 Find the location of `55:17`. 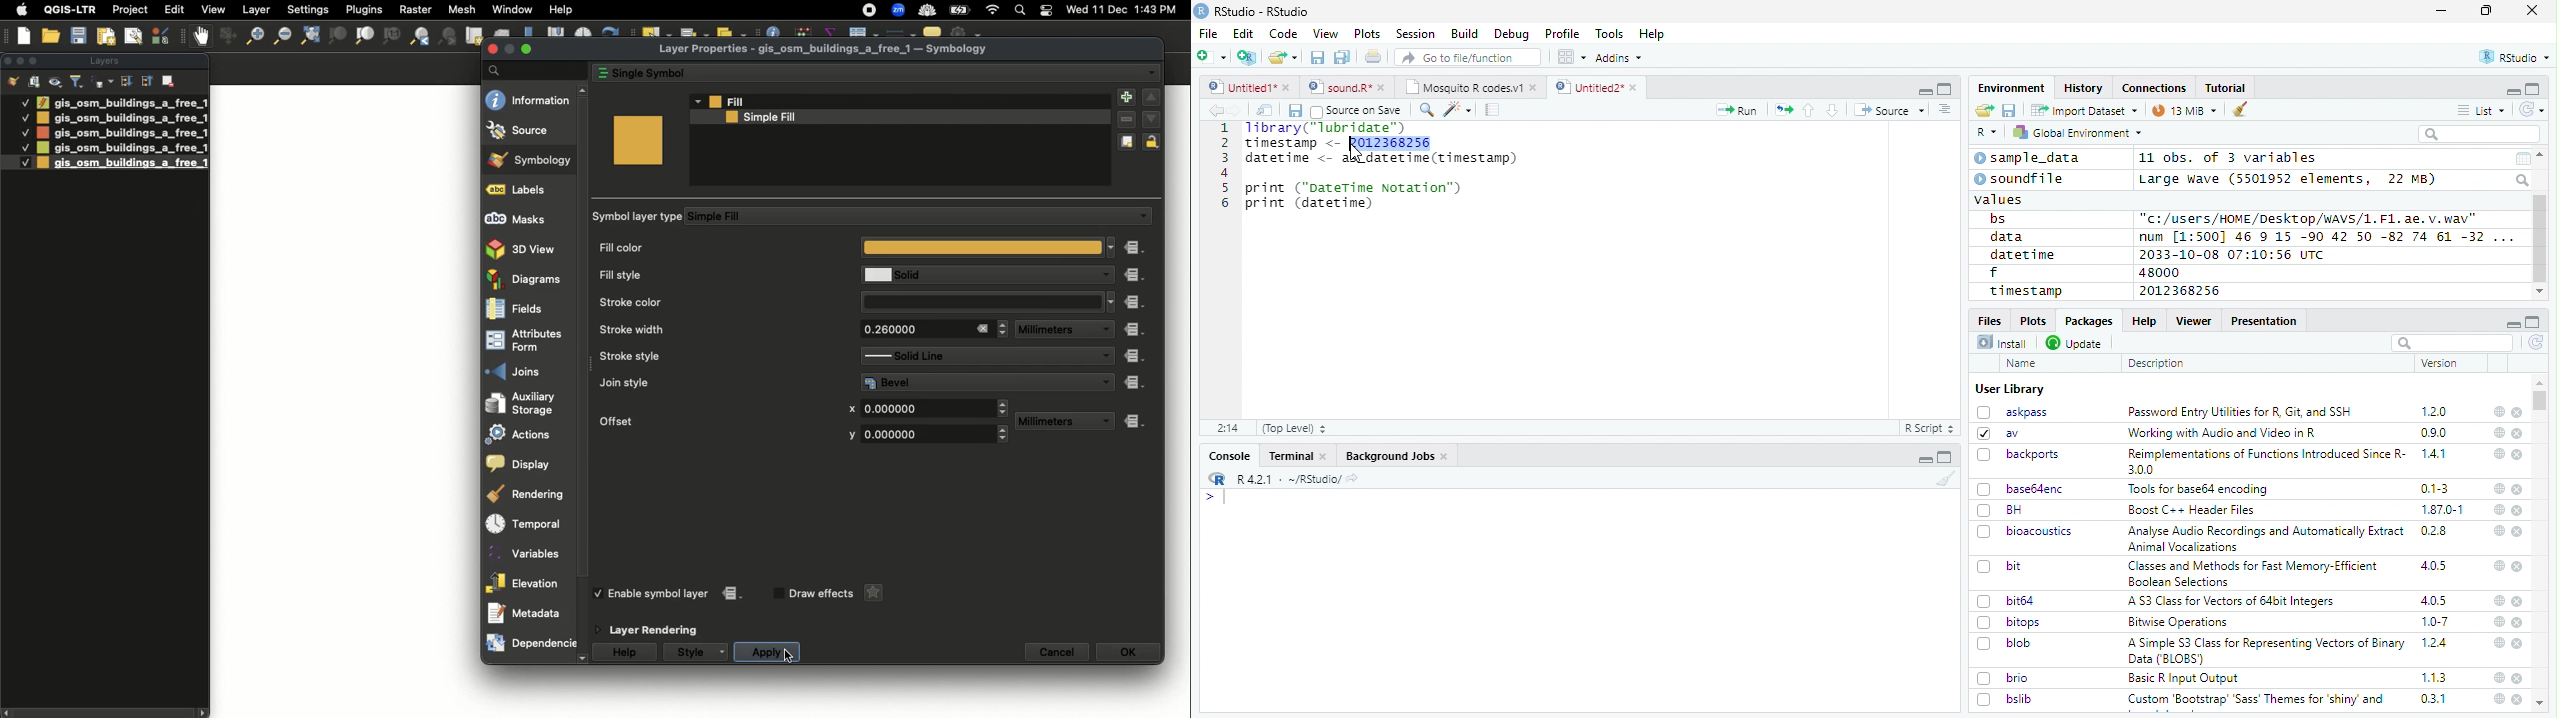

55:17 is located at coordinates (1229, 428).